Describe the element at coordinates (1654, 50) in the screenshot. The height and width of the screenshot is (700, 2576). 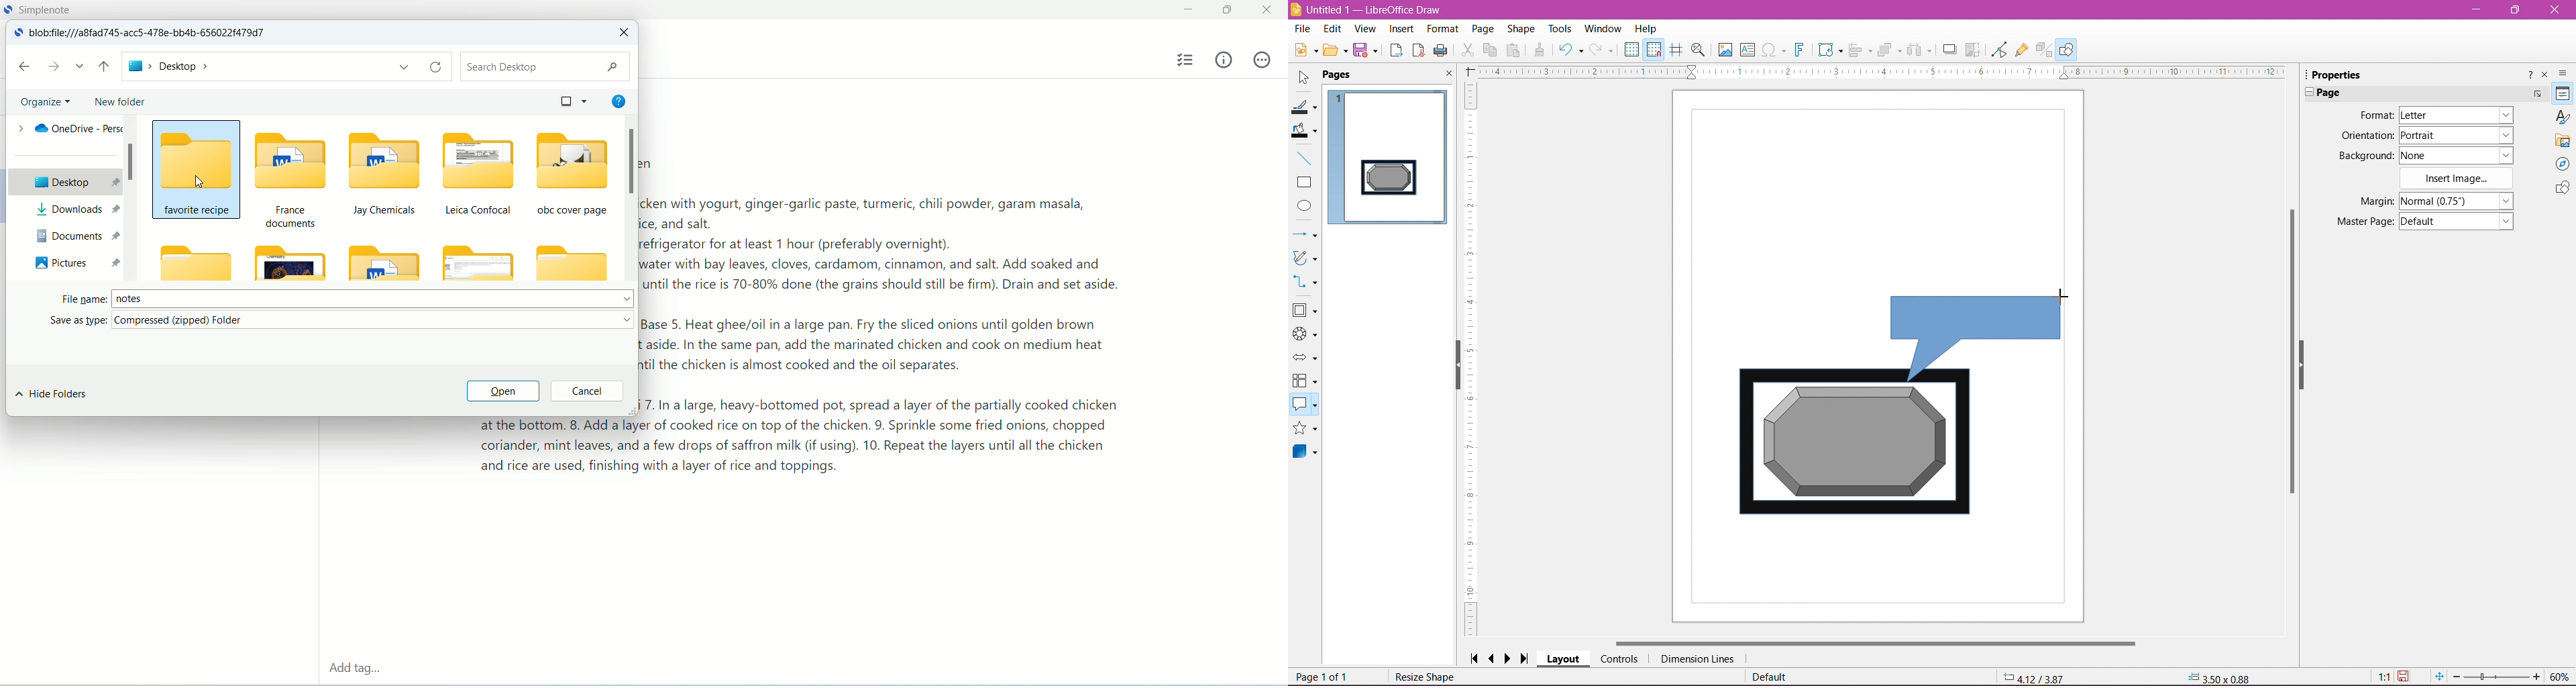
I see `Snap to Grid` at that location.